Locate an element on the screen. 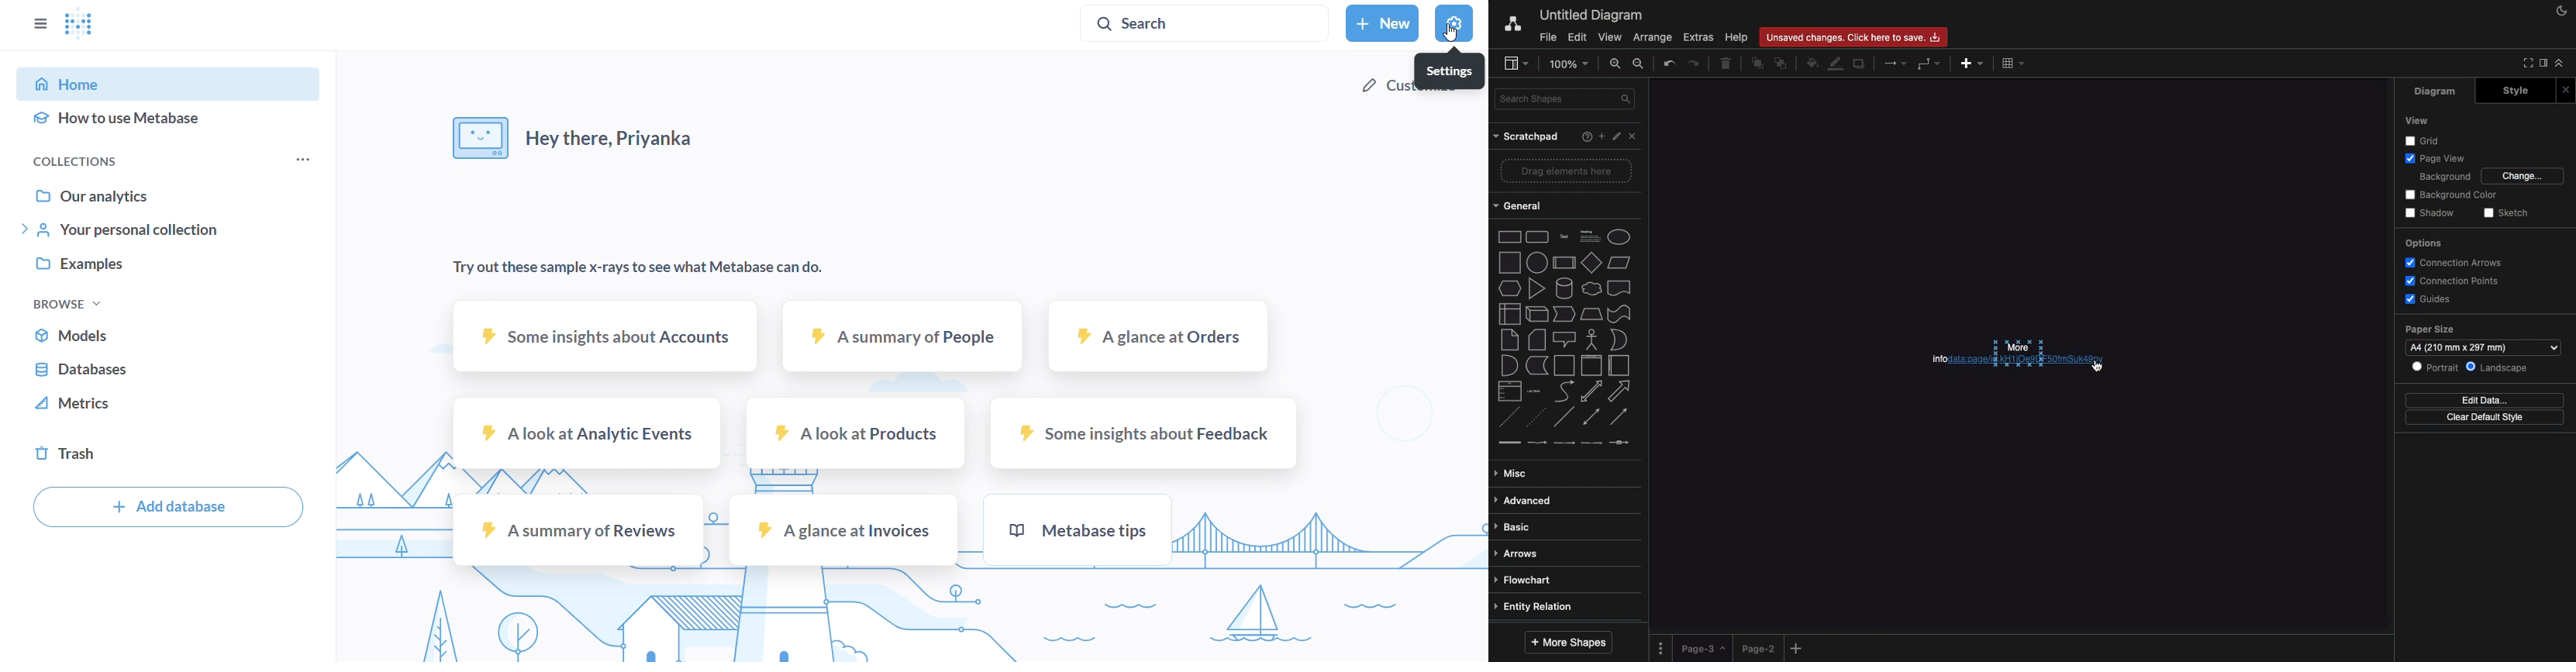 This screenshot has width=2576, height=672. To front is located at coordinates (1758, 64).